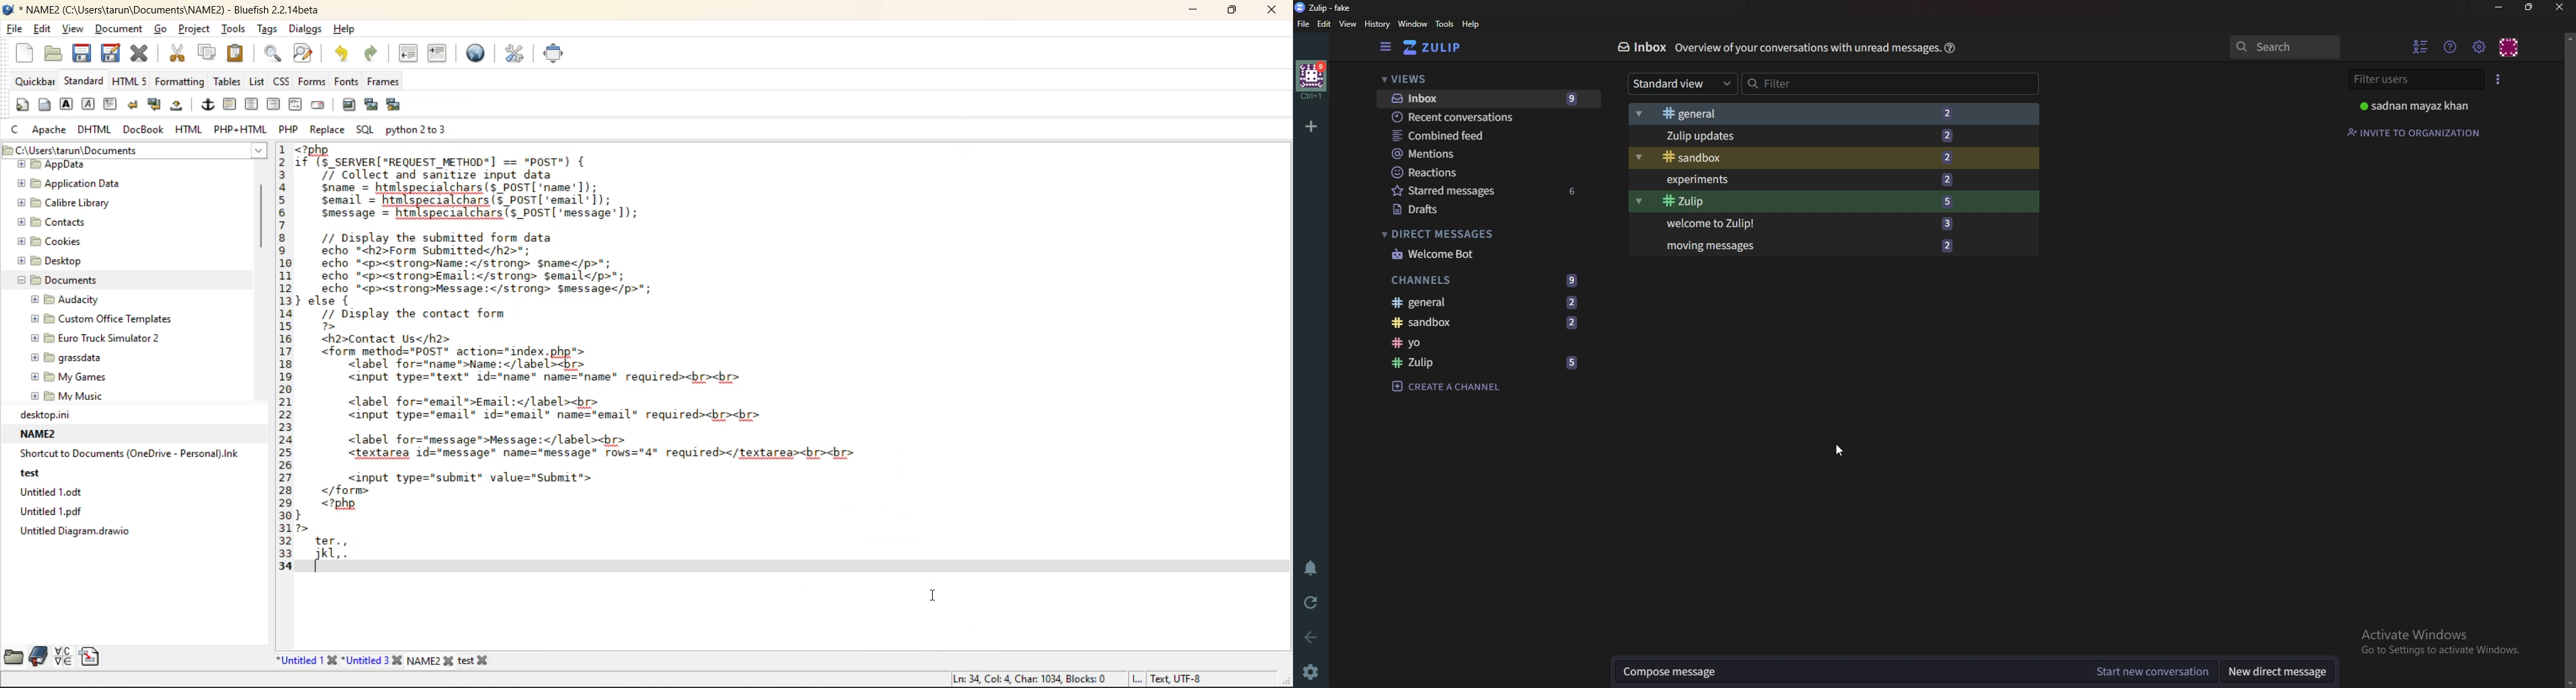  What do you see at coordinates (1311, 79) in the screenshot?
I see `home` at bounding box center [1311, 79].